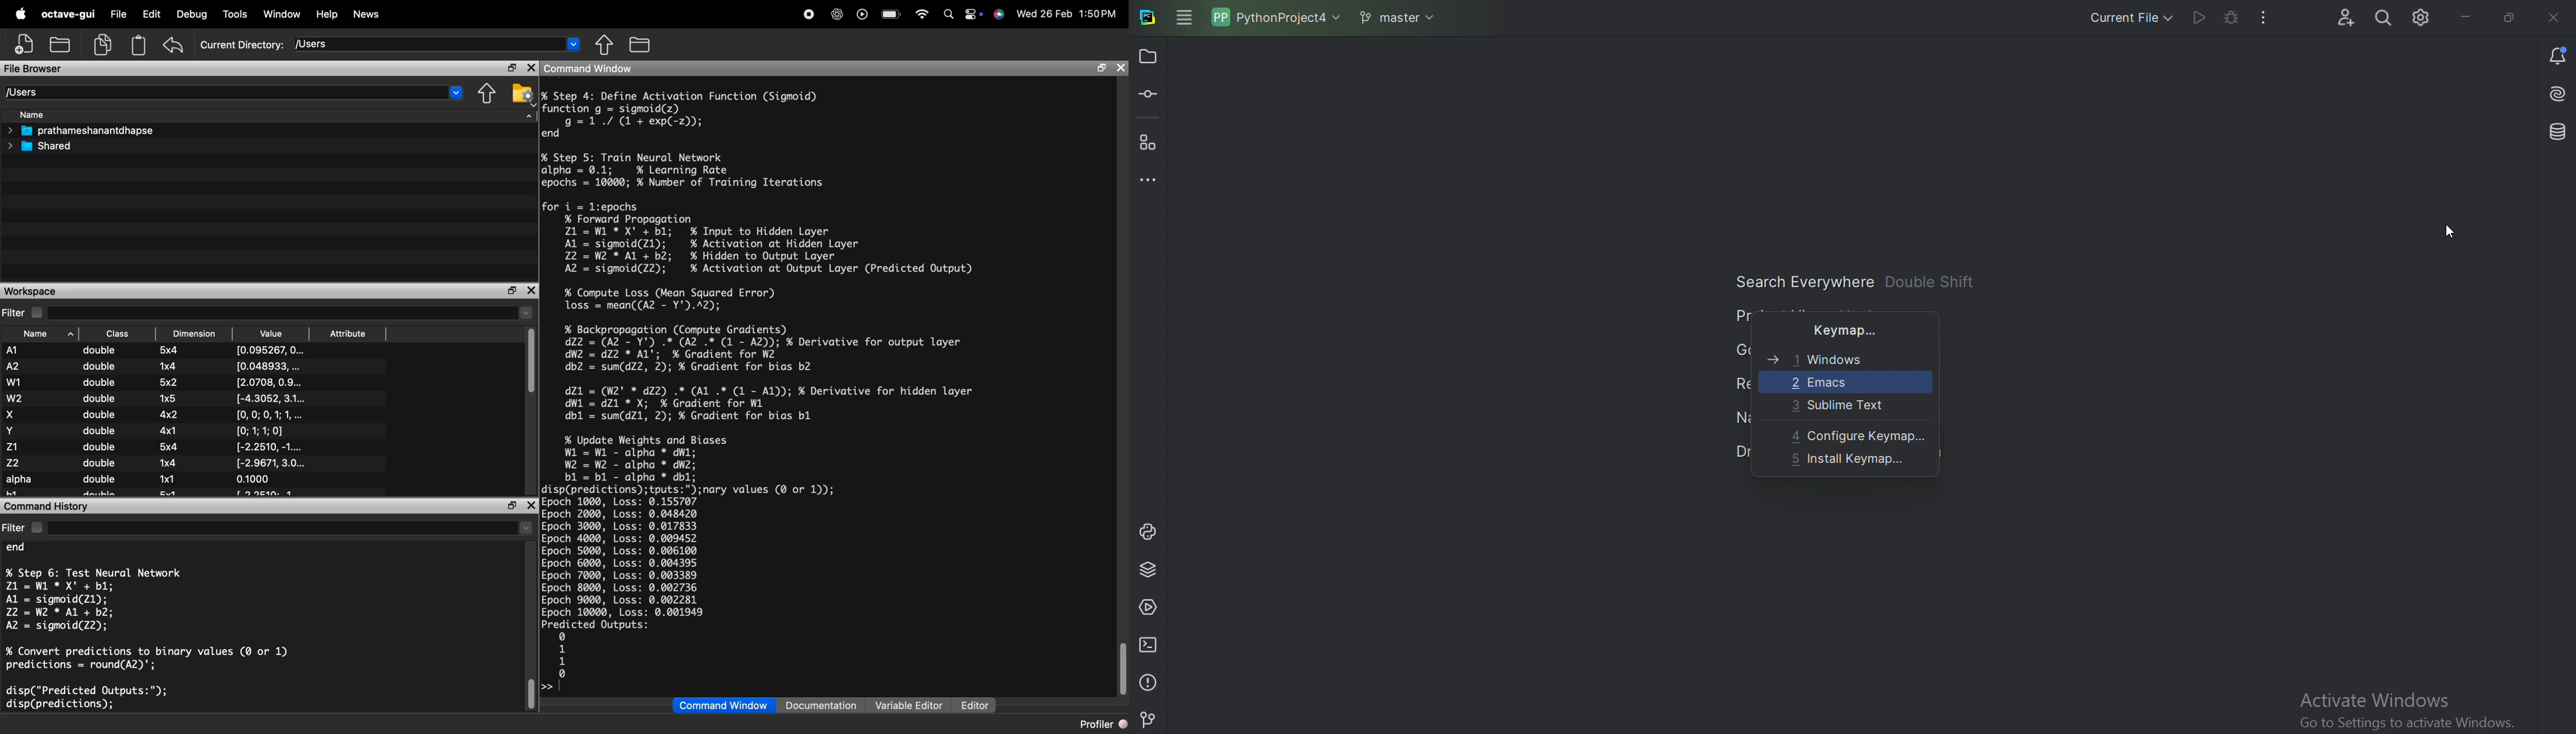 Image resolution: width=2576 pixels, height=756 pixels. I want to click on Debug, so click(193, 14).